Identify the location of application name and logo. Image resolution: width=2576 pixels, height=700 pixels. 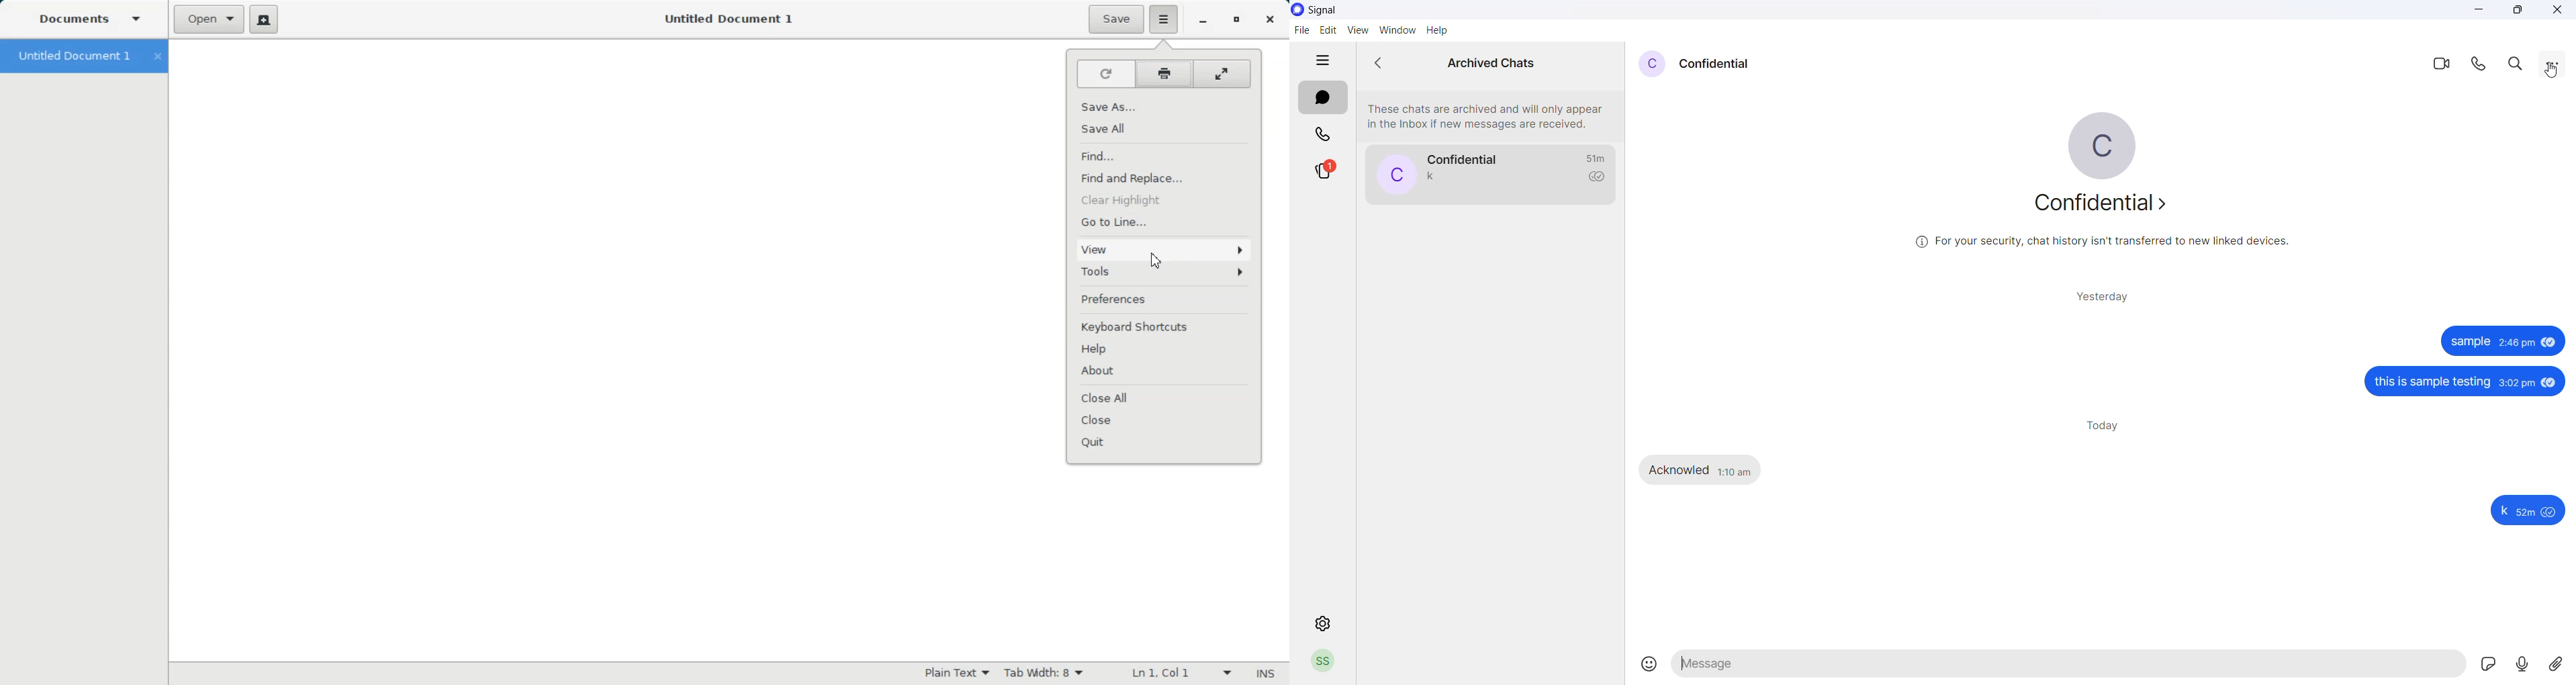
(1332, 10).